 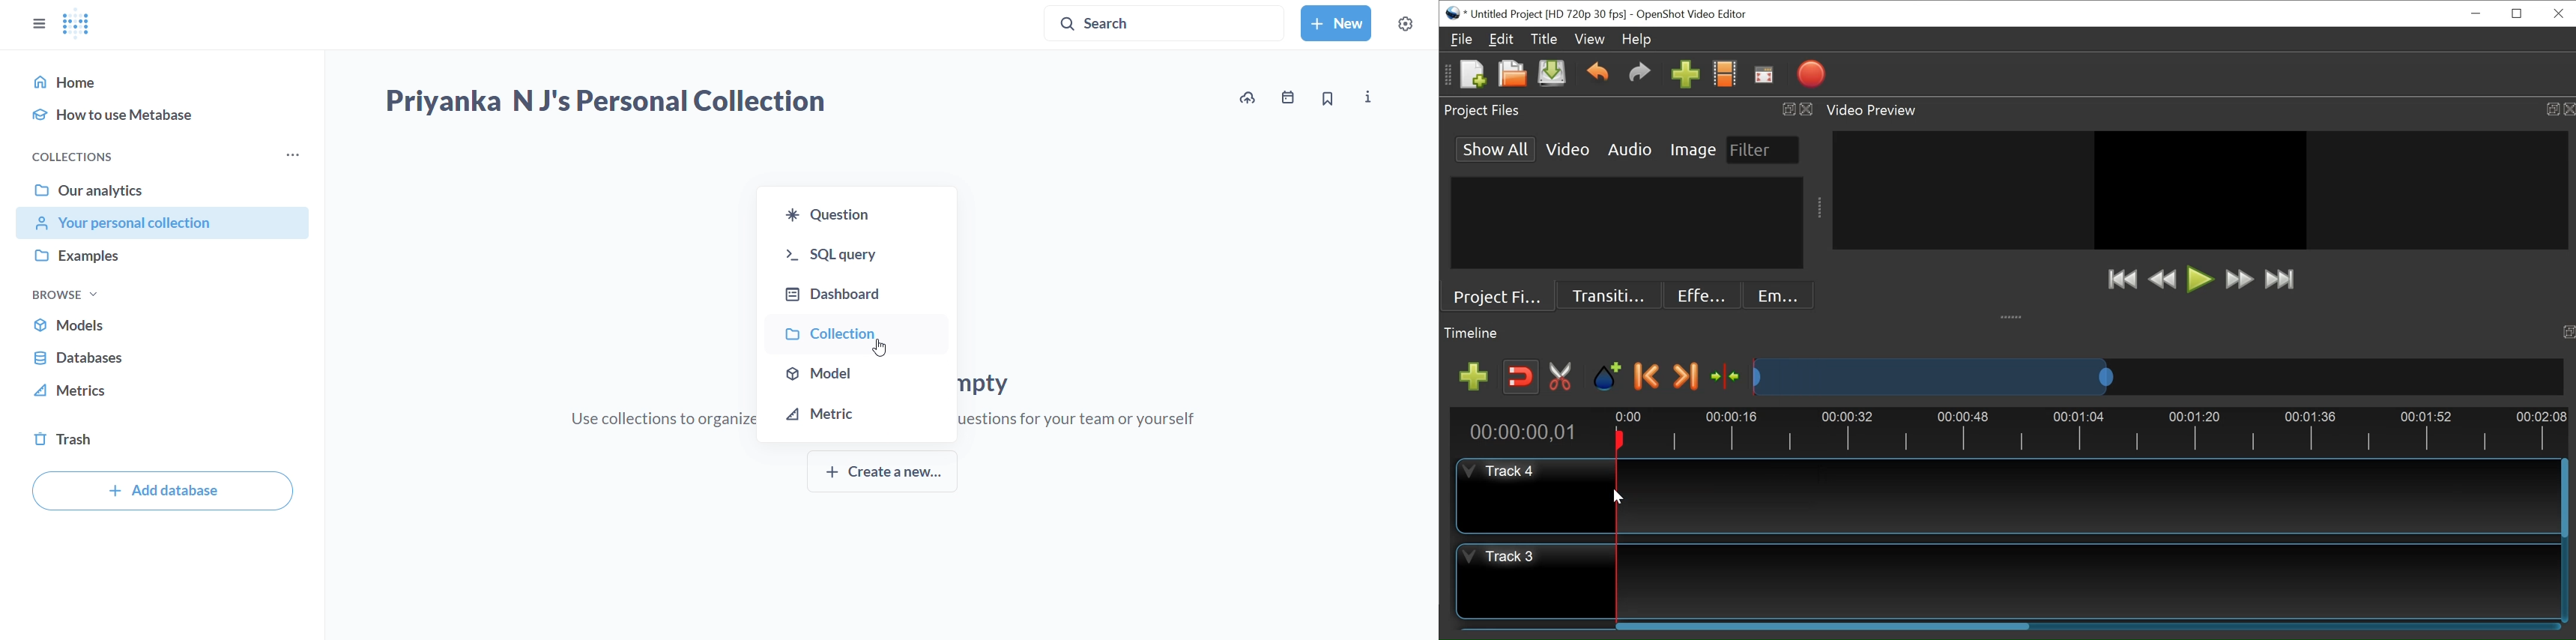 What do you see at coordinates (293, 155) in the screenshot?
I see `more` at bounding box center [293, 155].